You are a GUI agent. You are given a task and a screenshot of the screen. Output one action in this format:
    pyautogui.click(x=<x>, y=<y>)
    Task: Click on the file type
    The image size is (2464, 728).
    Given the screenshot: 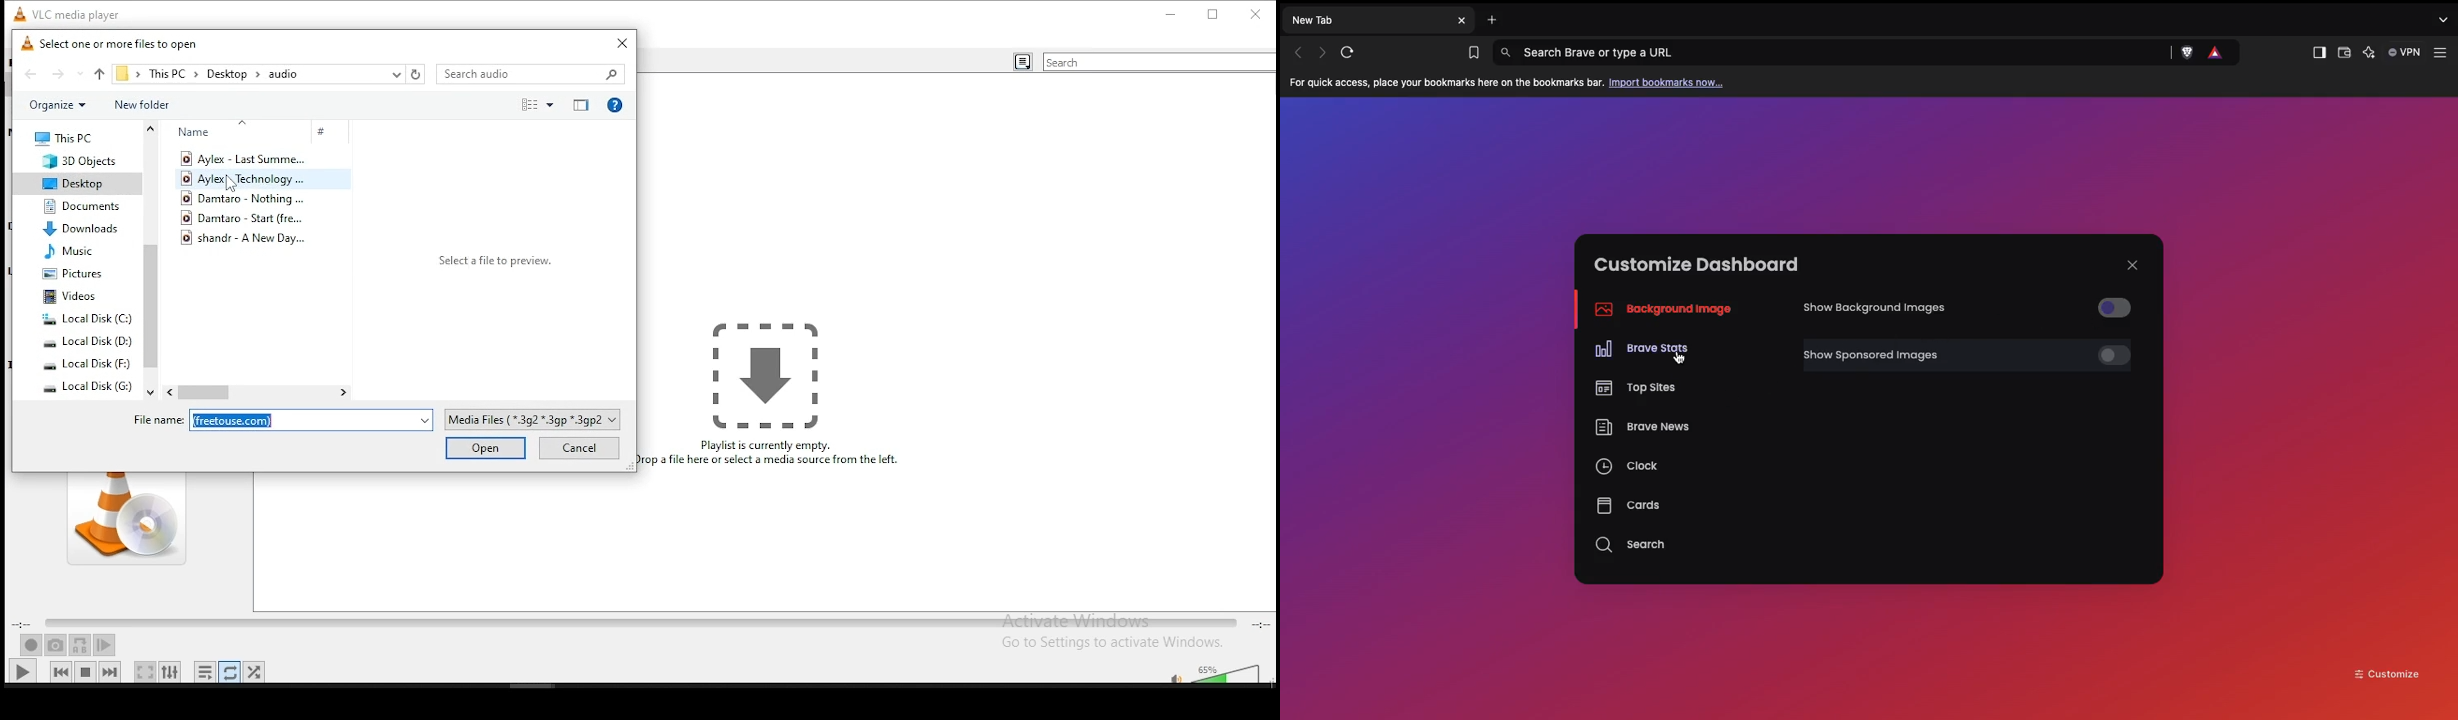 What is the action you would take?
    pyautogui.click(x=536, y=418)
    